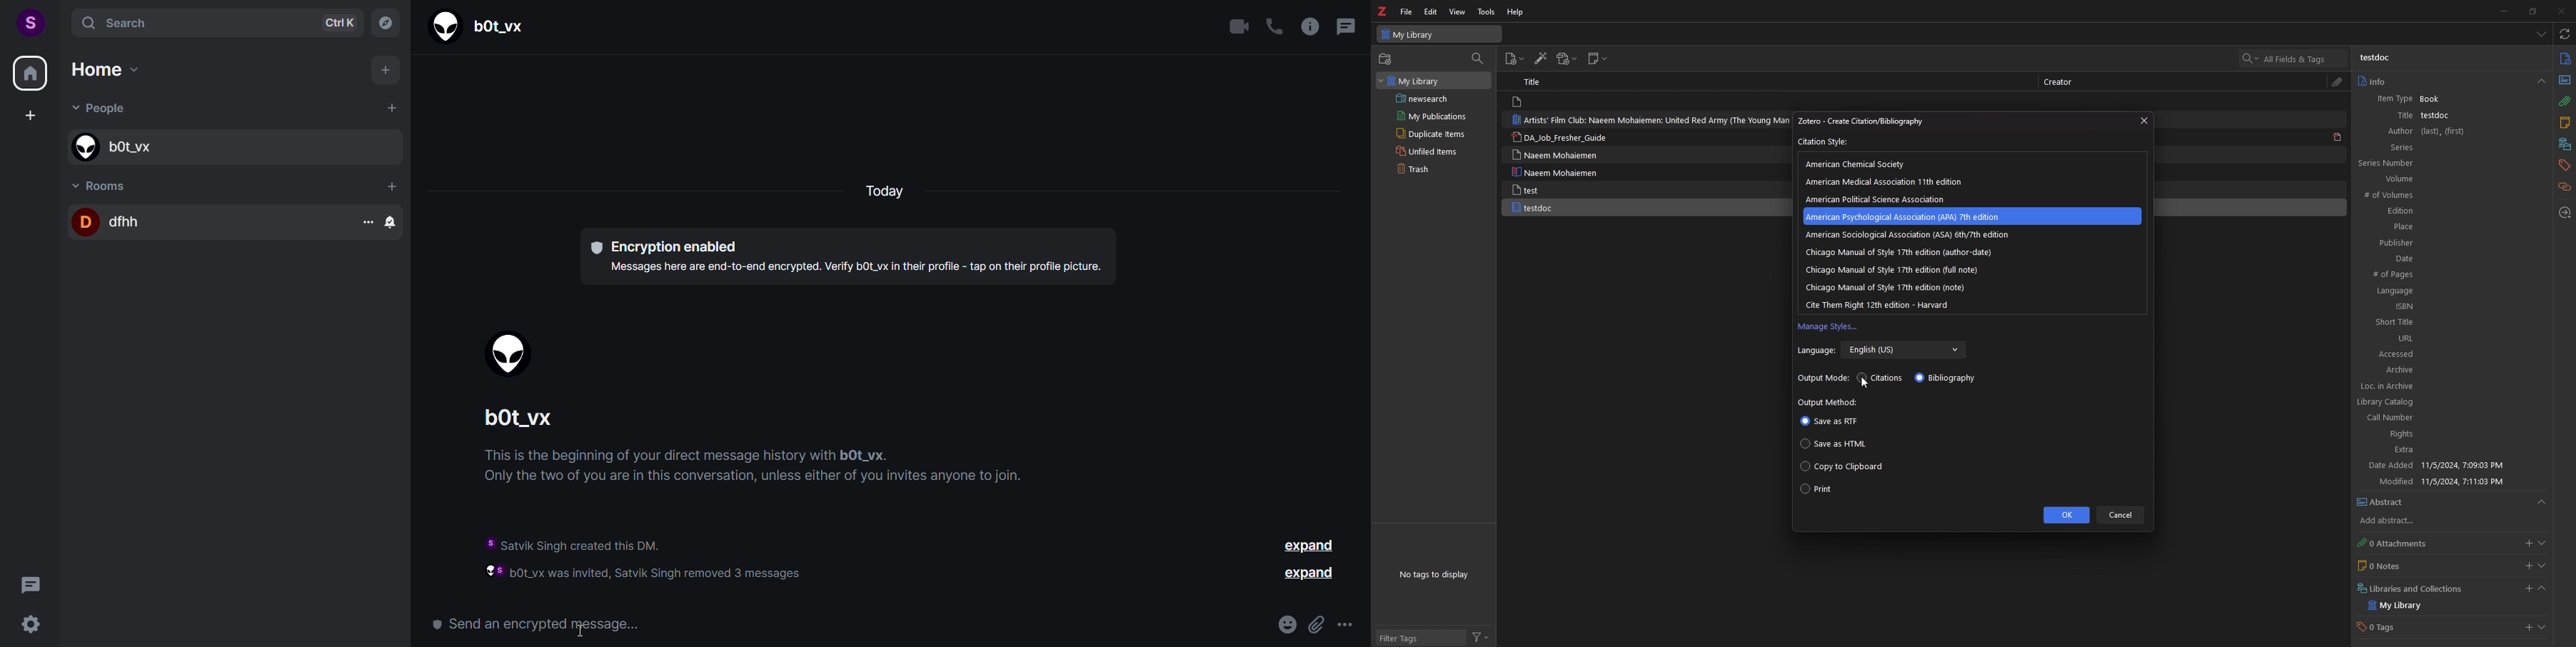  Describe the element at coordinates (2443, 242) in the screenshot. I see `Publisher` at that location.